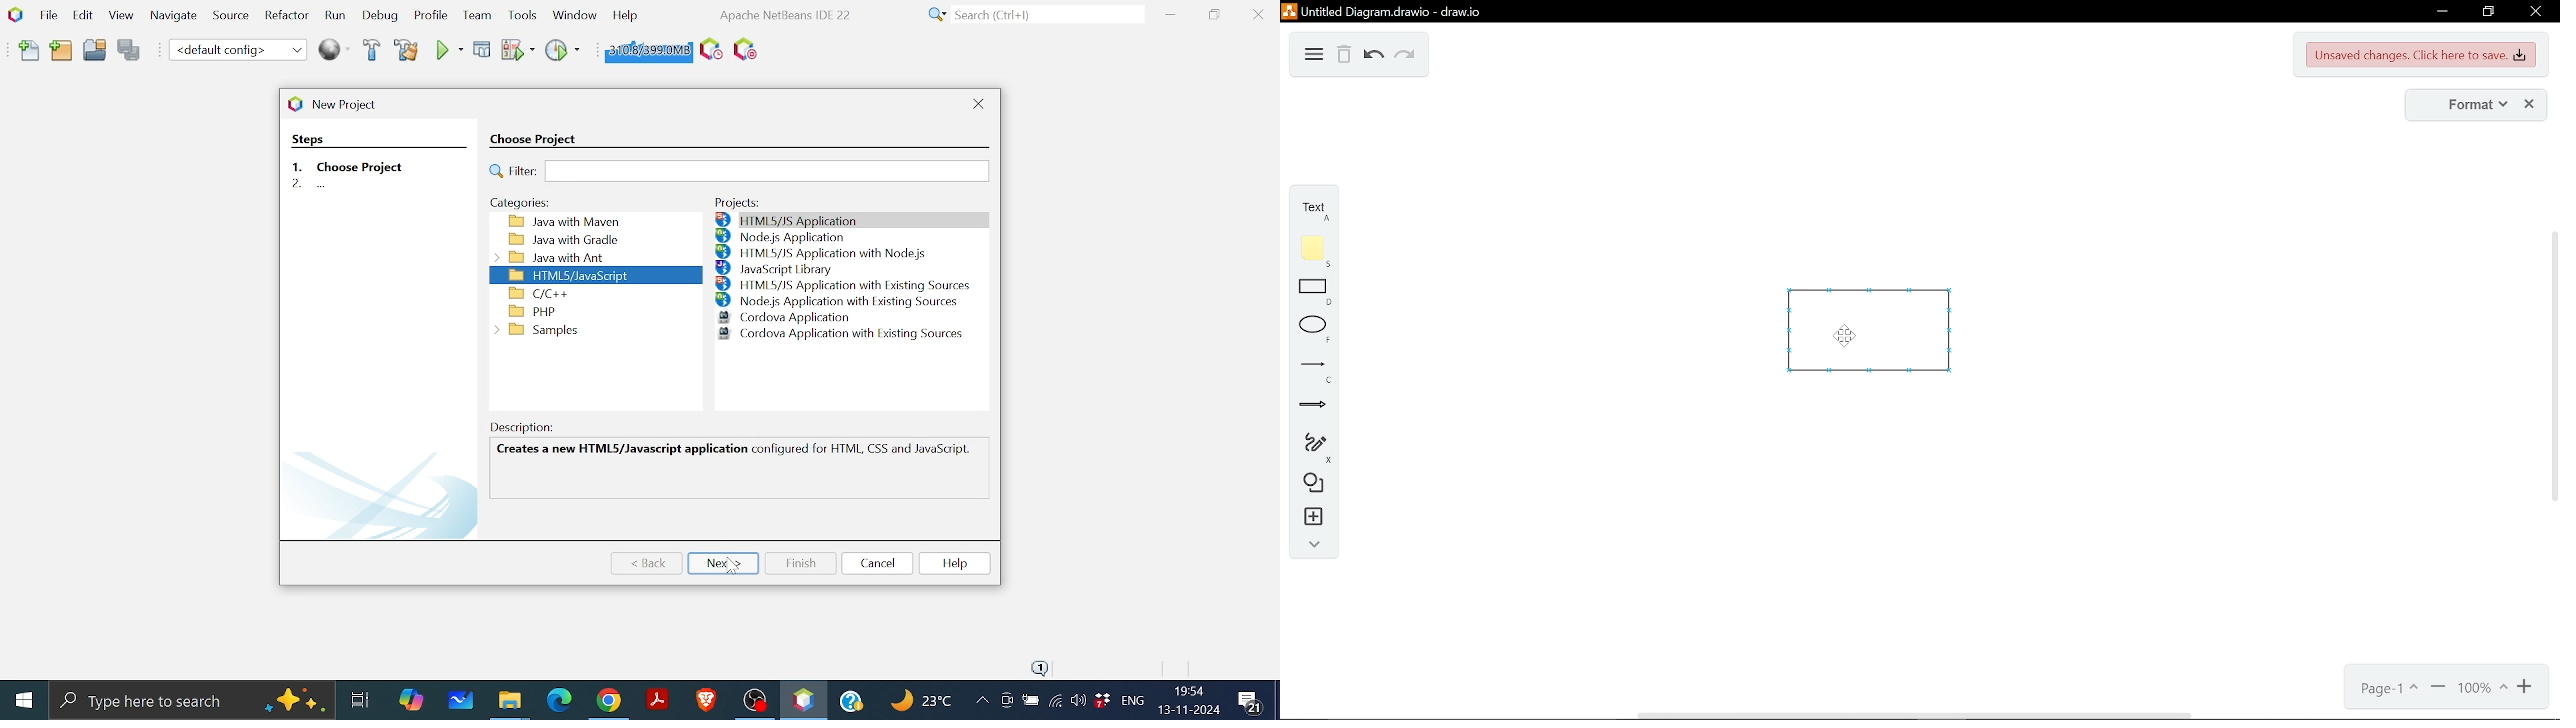  I want to click on format, so click(2476, 105).